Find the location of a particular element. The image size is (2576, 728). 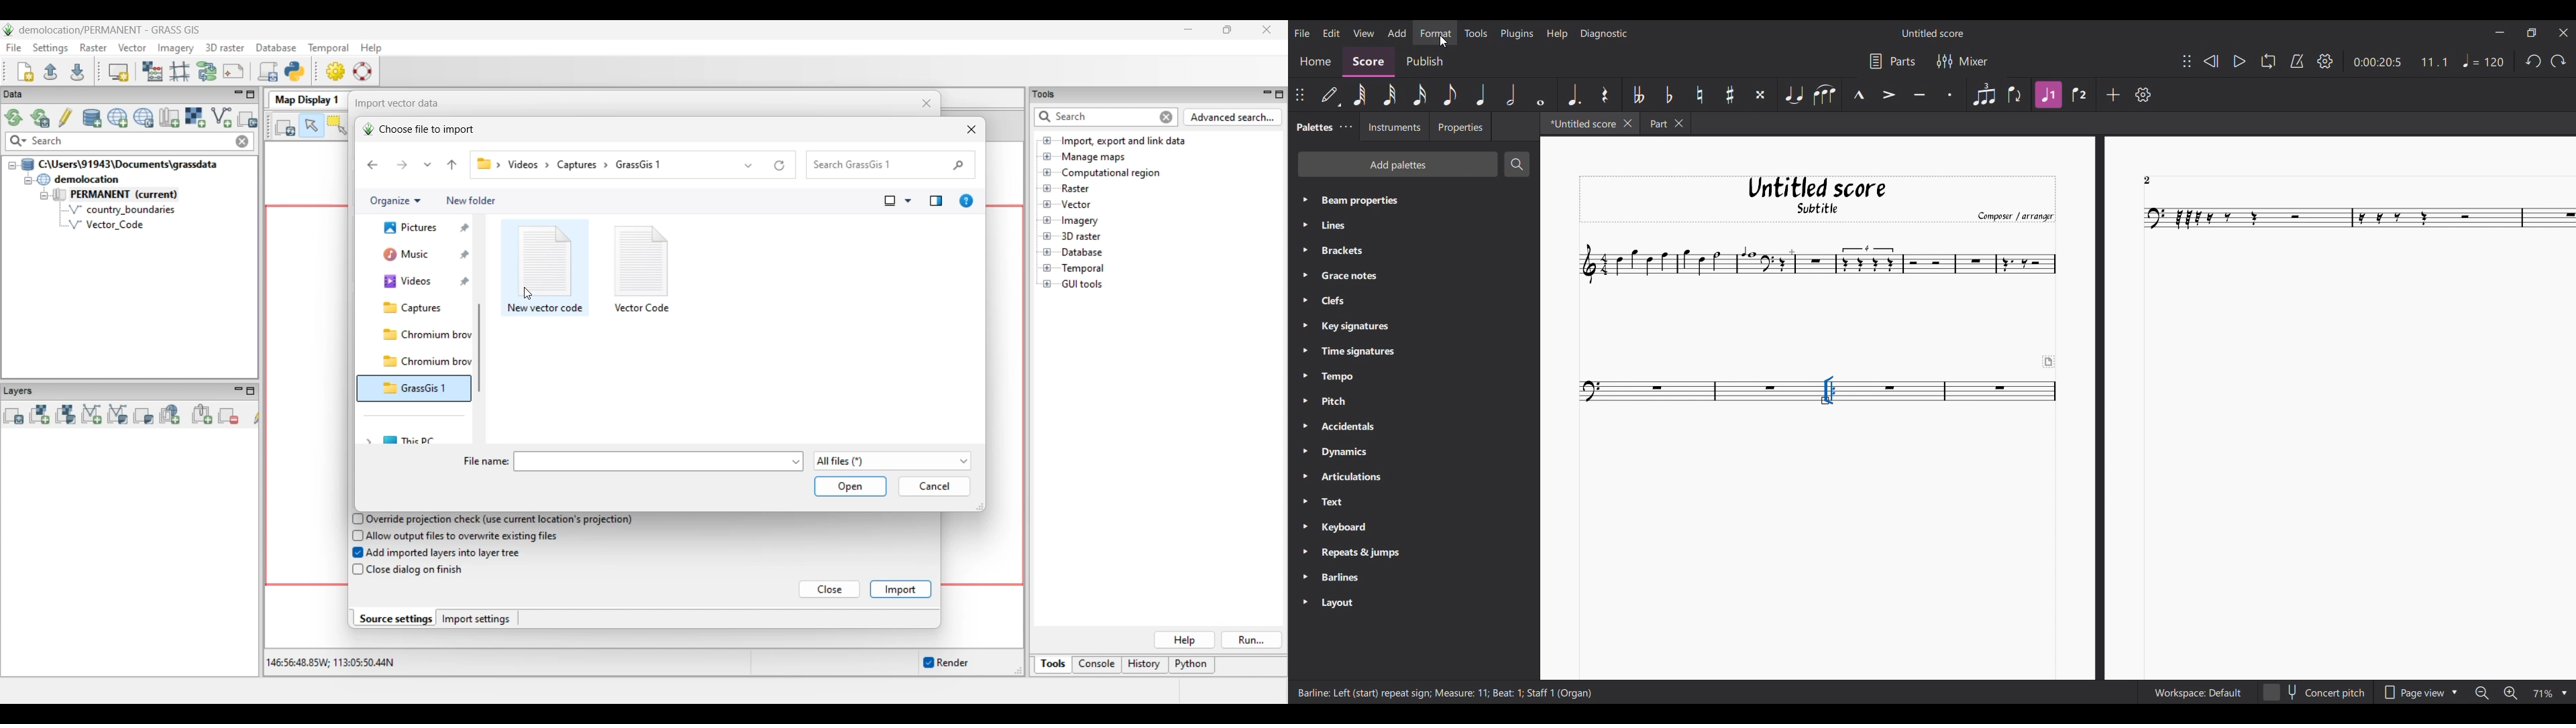

Settings is located at coordinates (2143, 94).